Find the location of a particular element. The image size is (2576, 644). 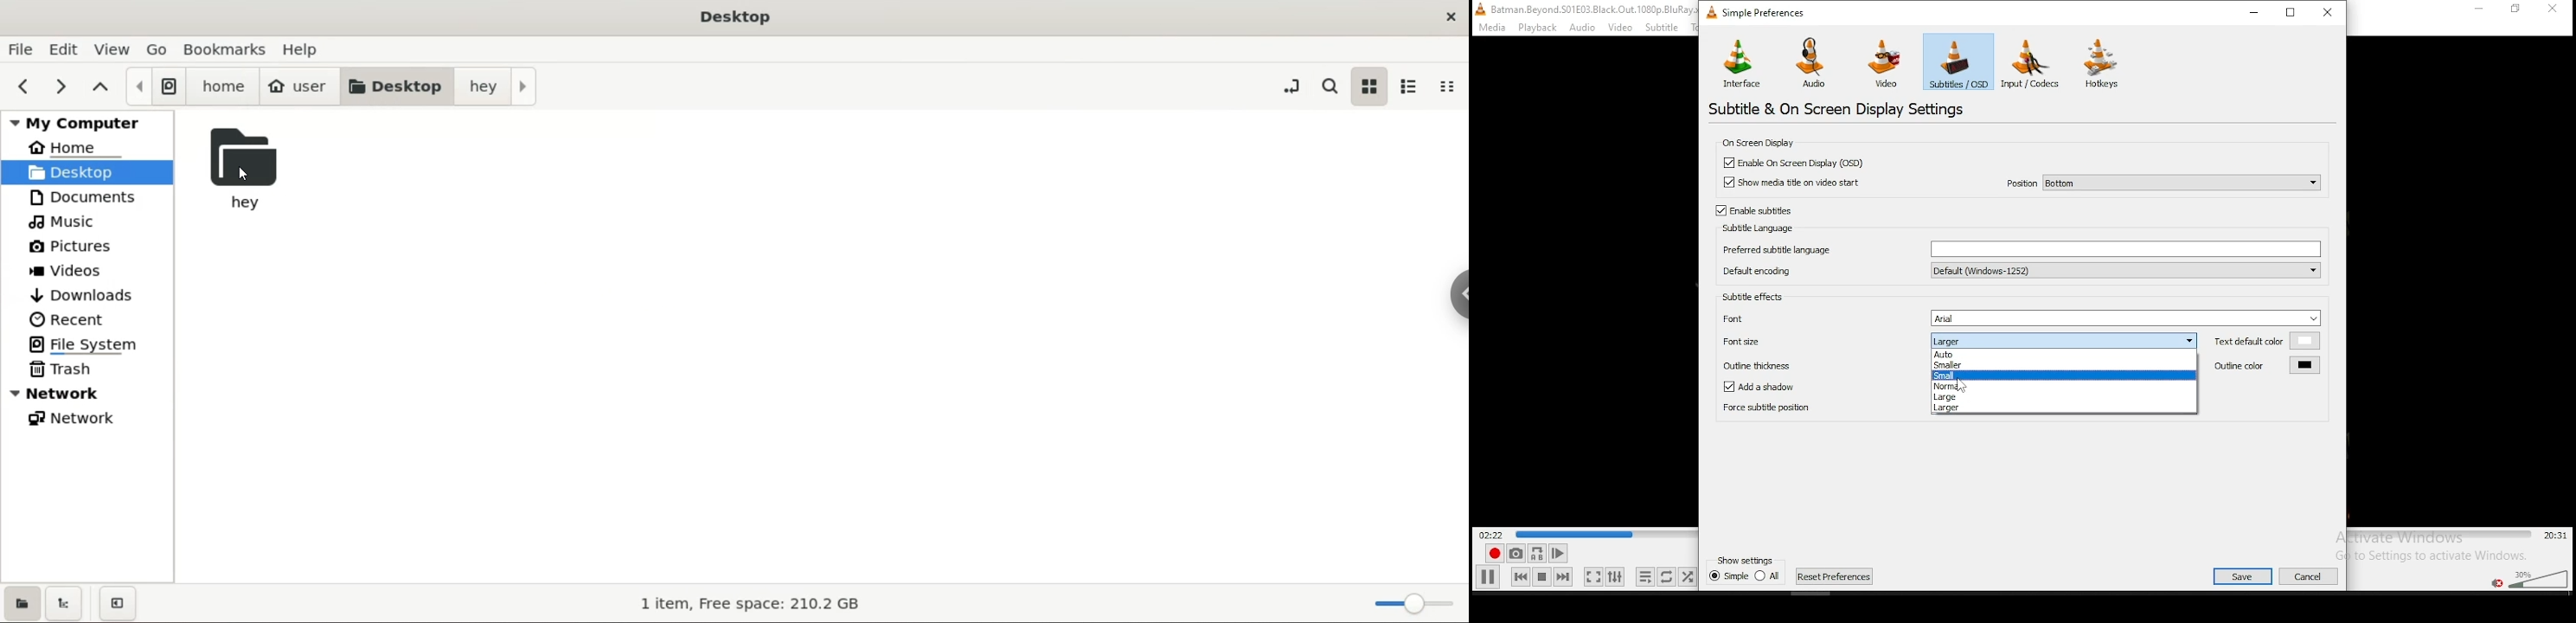

auto is located at coordinates (2064, 354).